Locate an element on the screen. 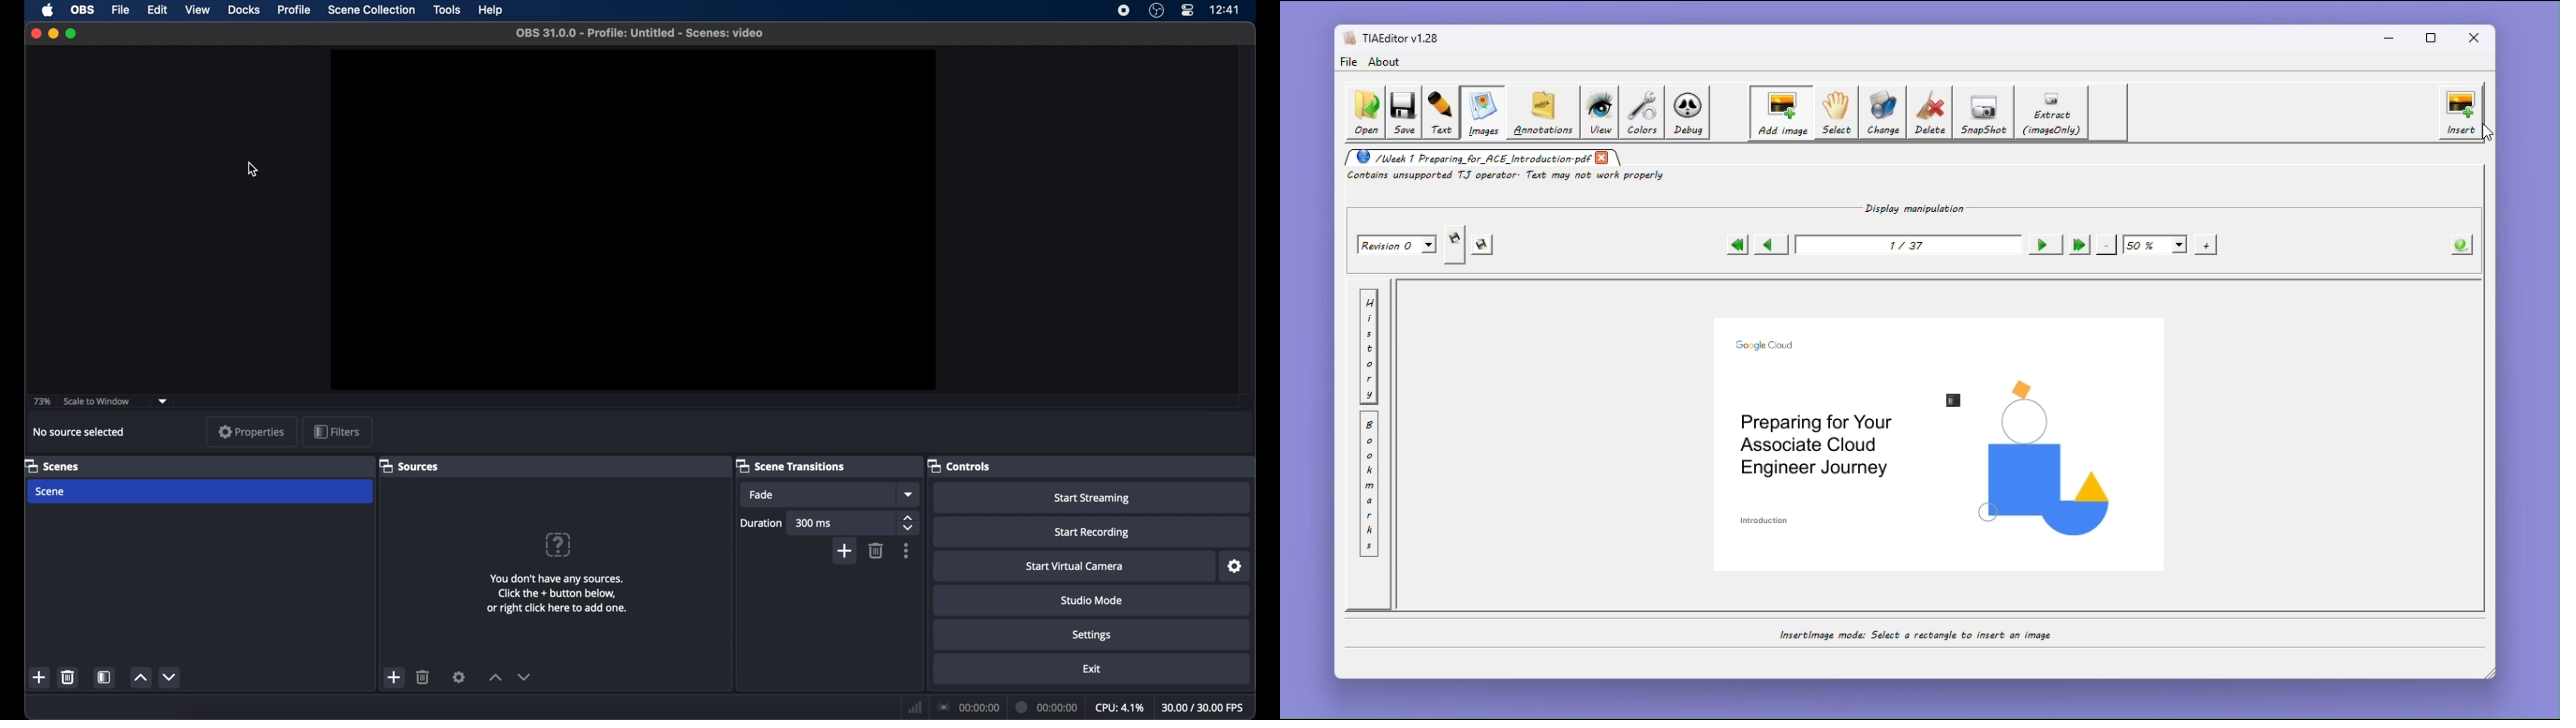 This screenshot has width=2576, height=728. settings is located at coordinates (1235, 567).